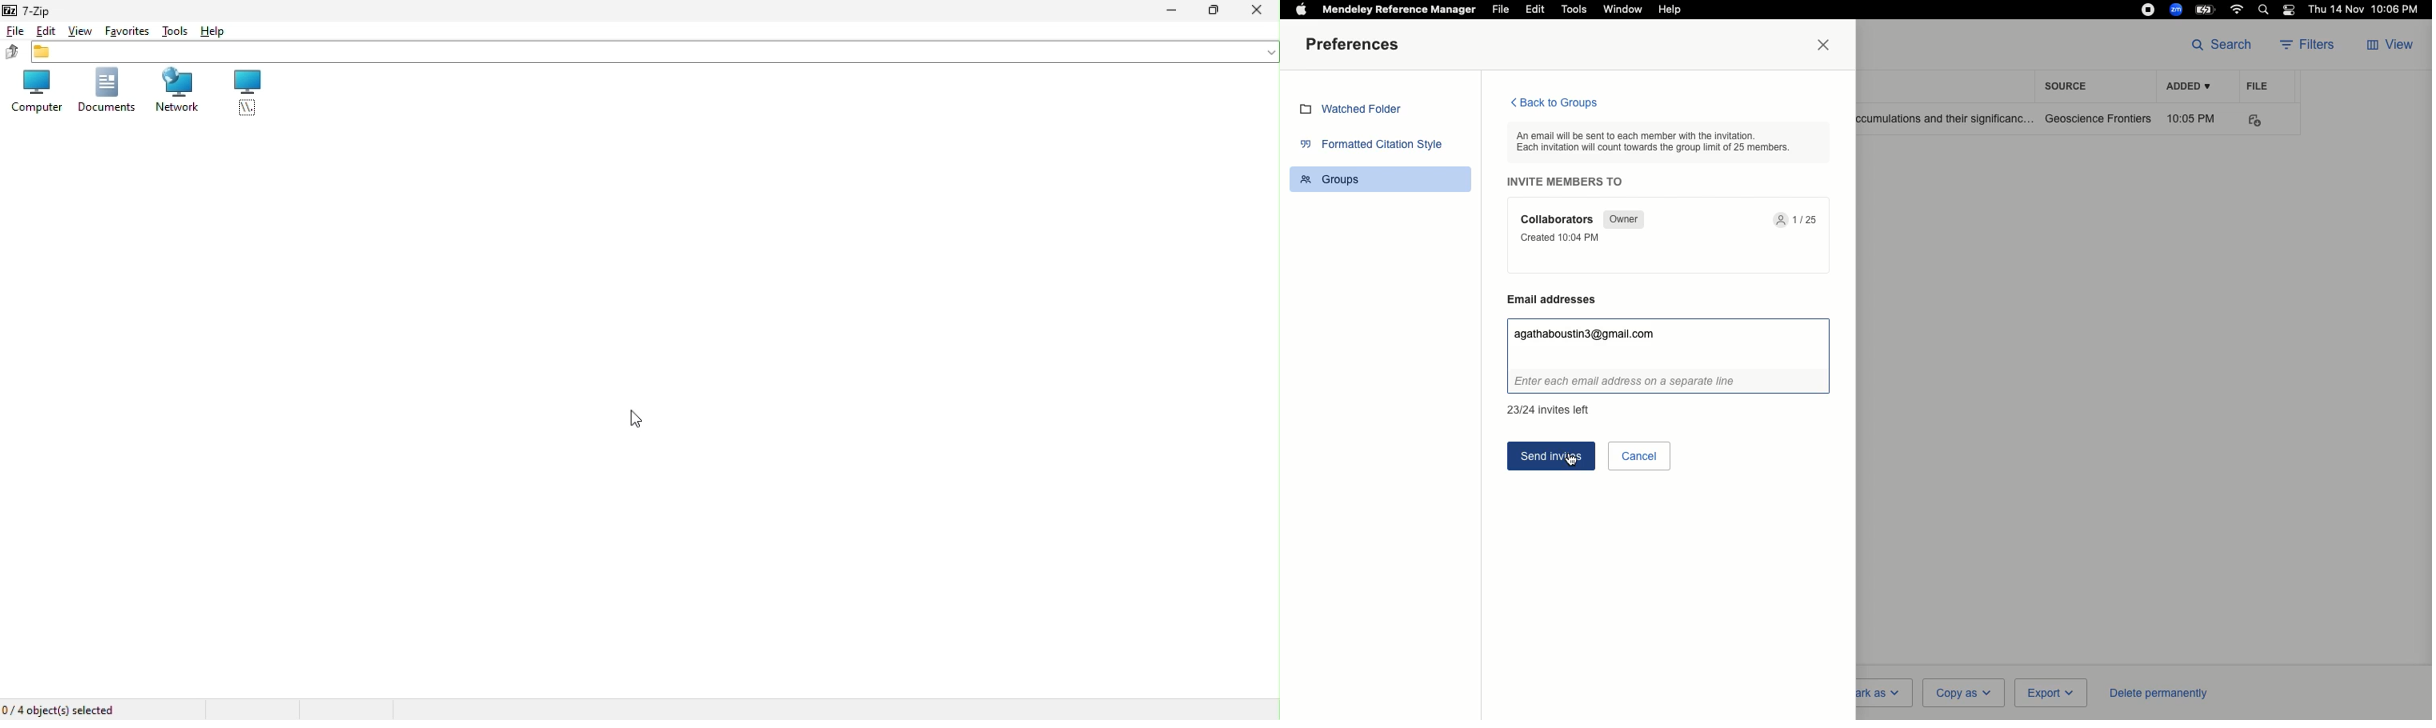 The image size is (2436, 728). What do you see at coordinates (65, 710) in the screenshot?
I see `4 object selected` at bounding box center [65, 710].